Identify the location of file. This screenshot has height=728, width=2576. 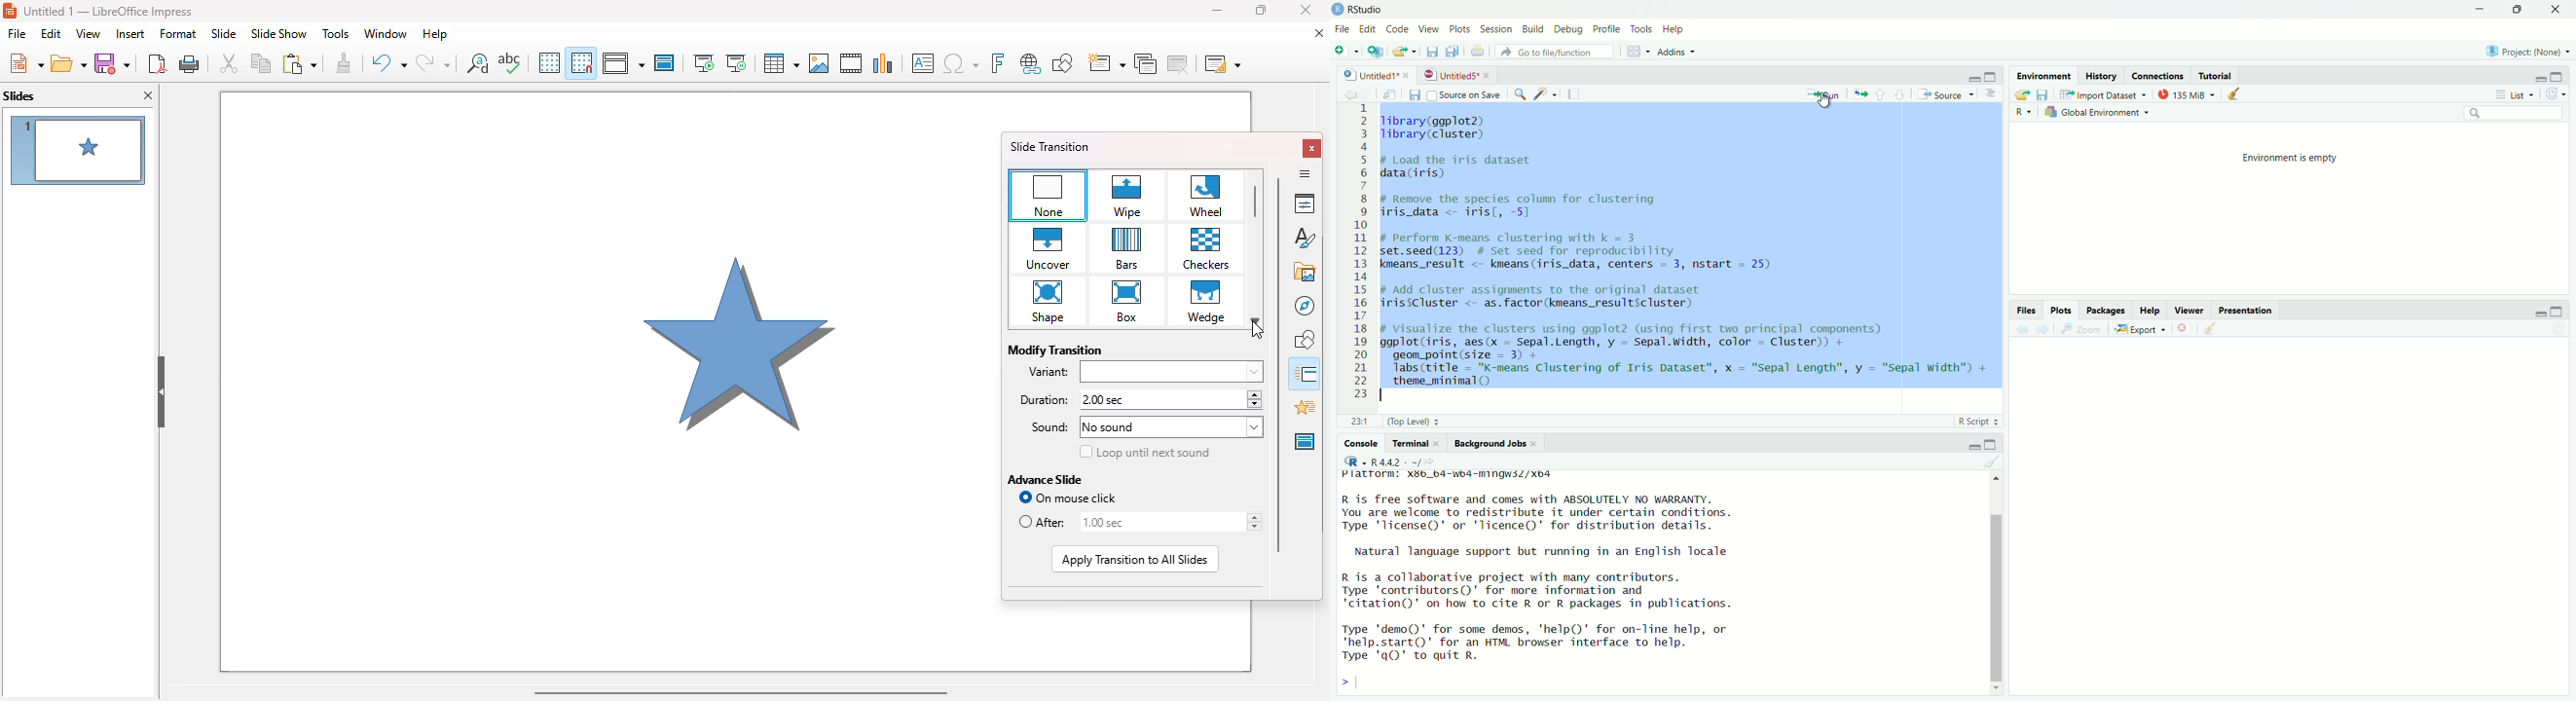
(1342, 29).